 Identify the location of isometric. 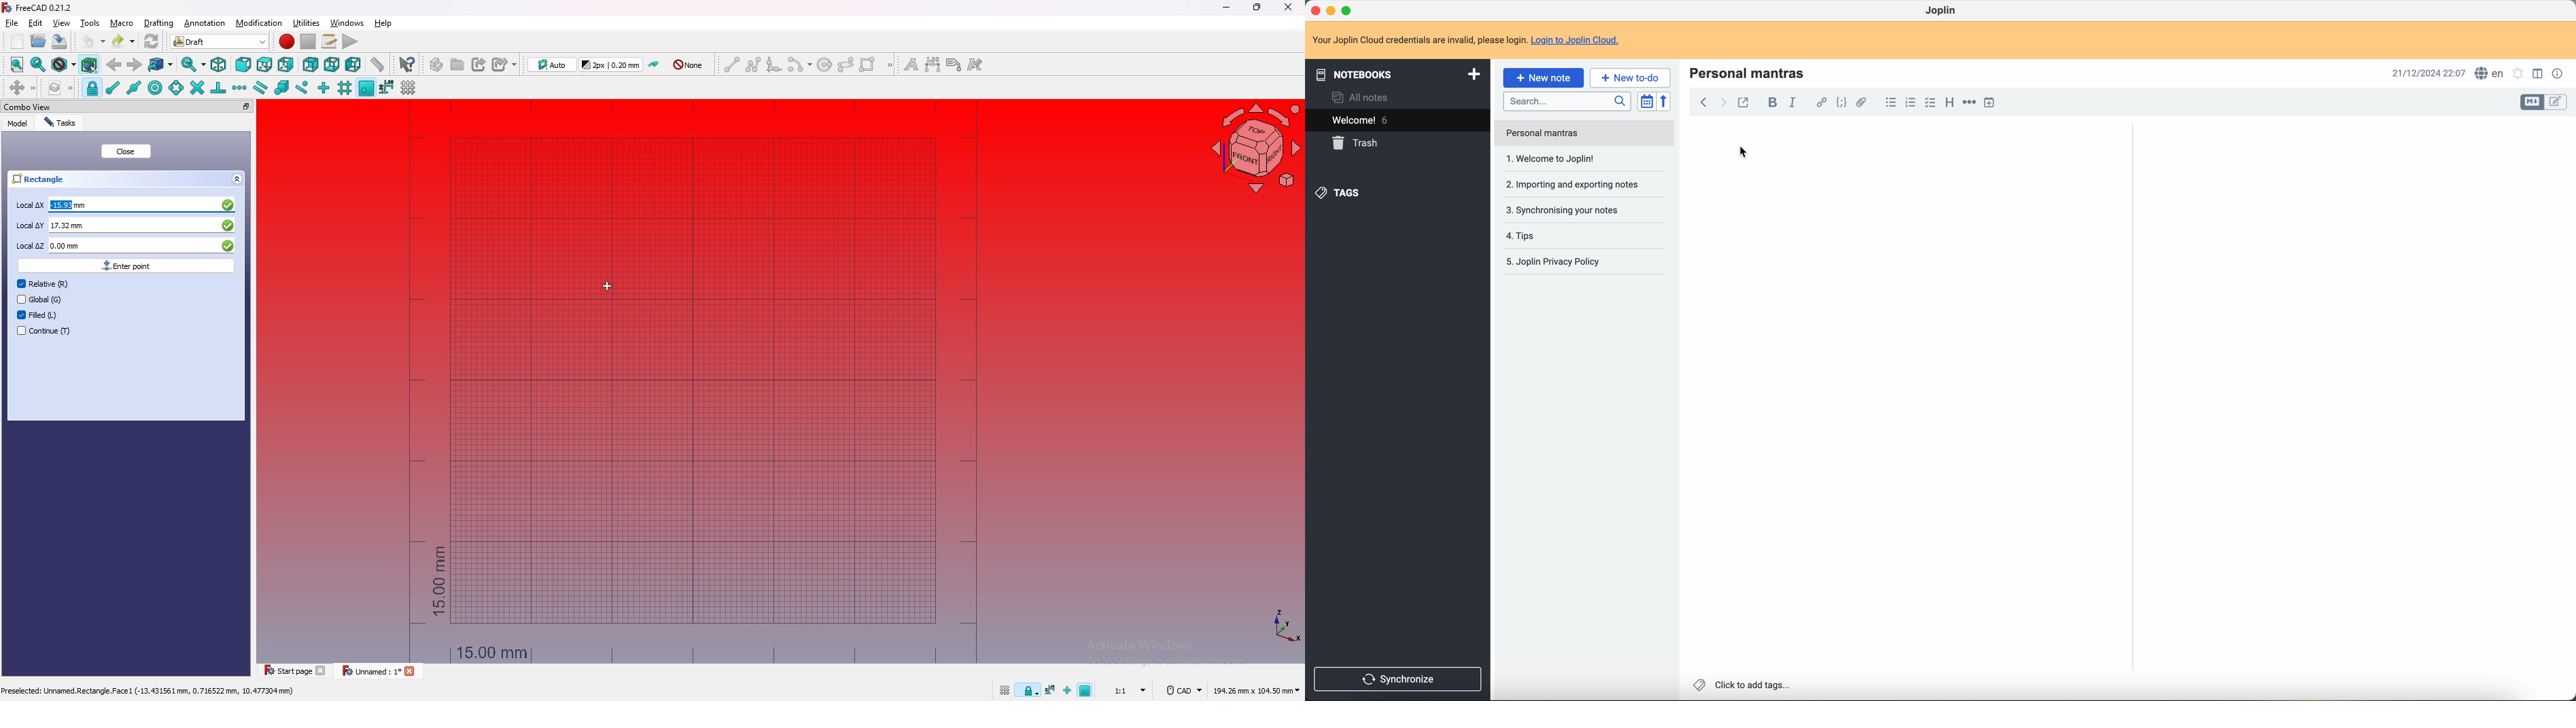
(219, 65).